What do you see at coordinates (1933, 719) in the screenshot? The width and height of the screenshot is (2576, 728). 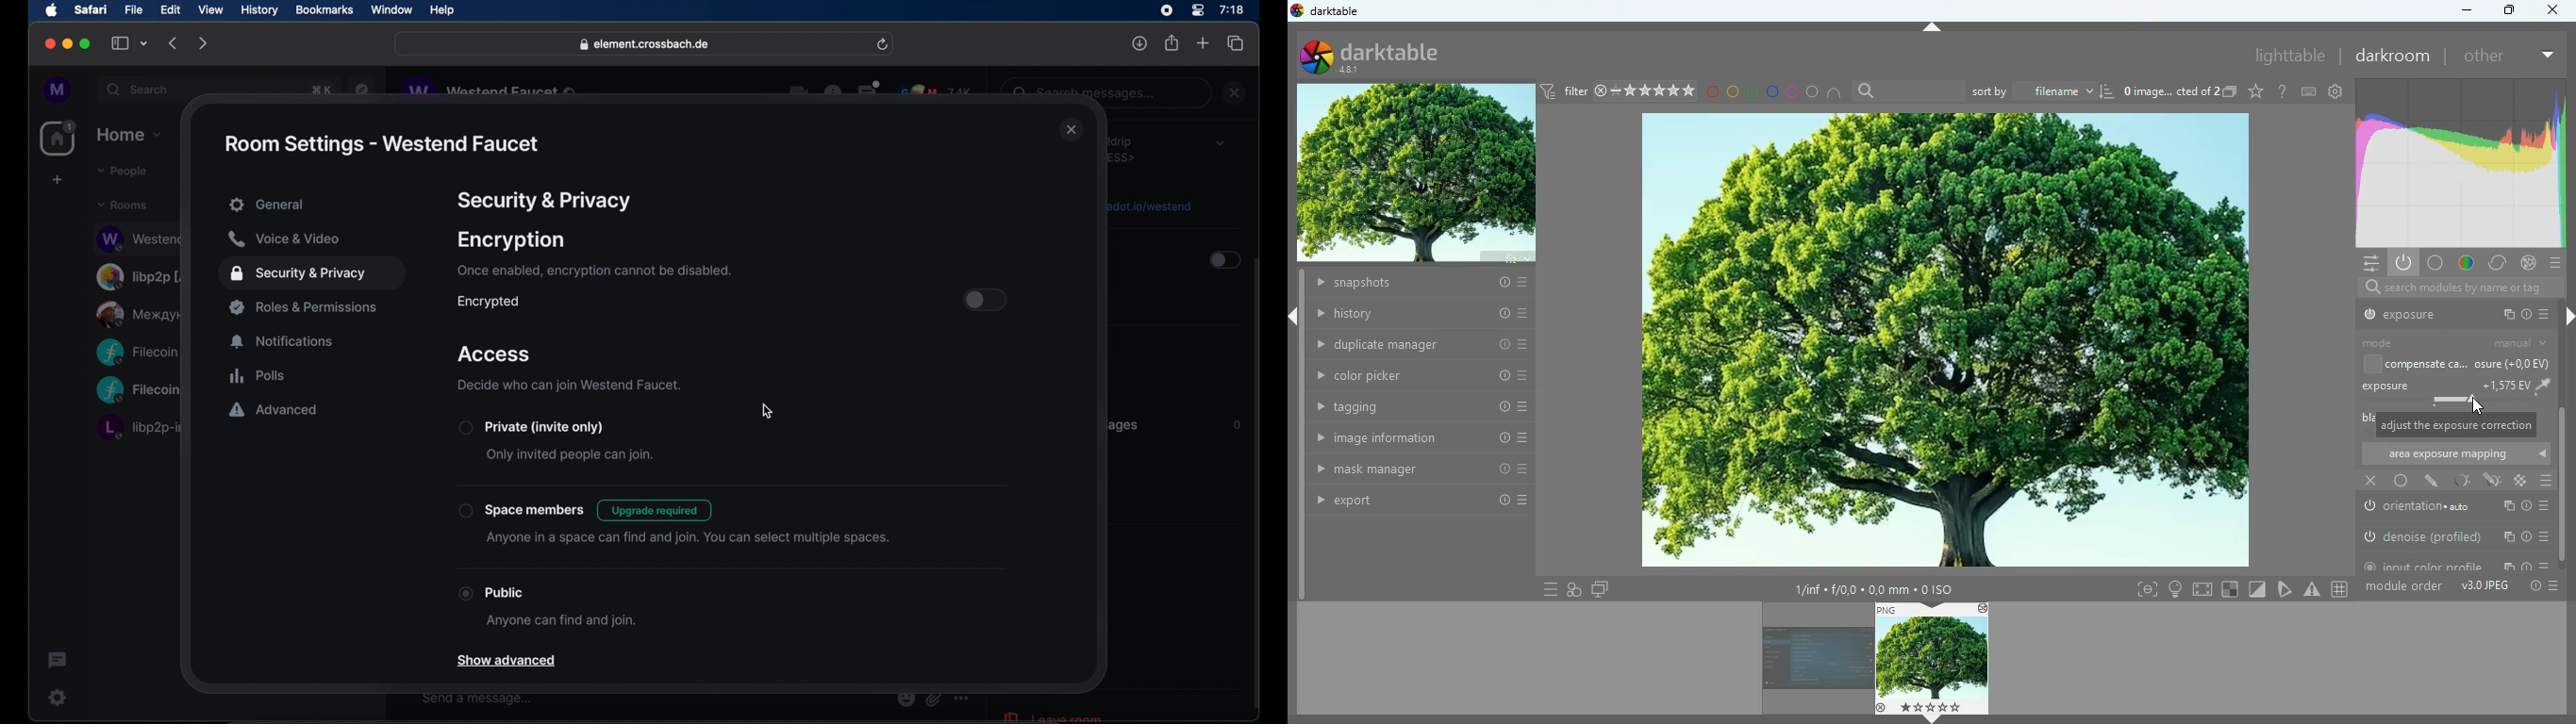 I see `down` at bounding box center [1933, 719].